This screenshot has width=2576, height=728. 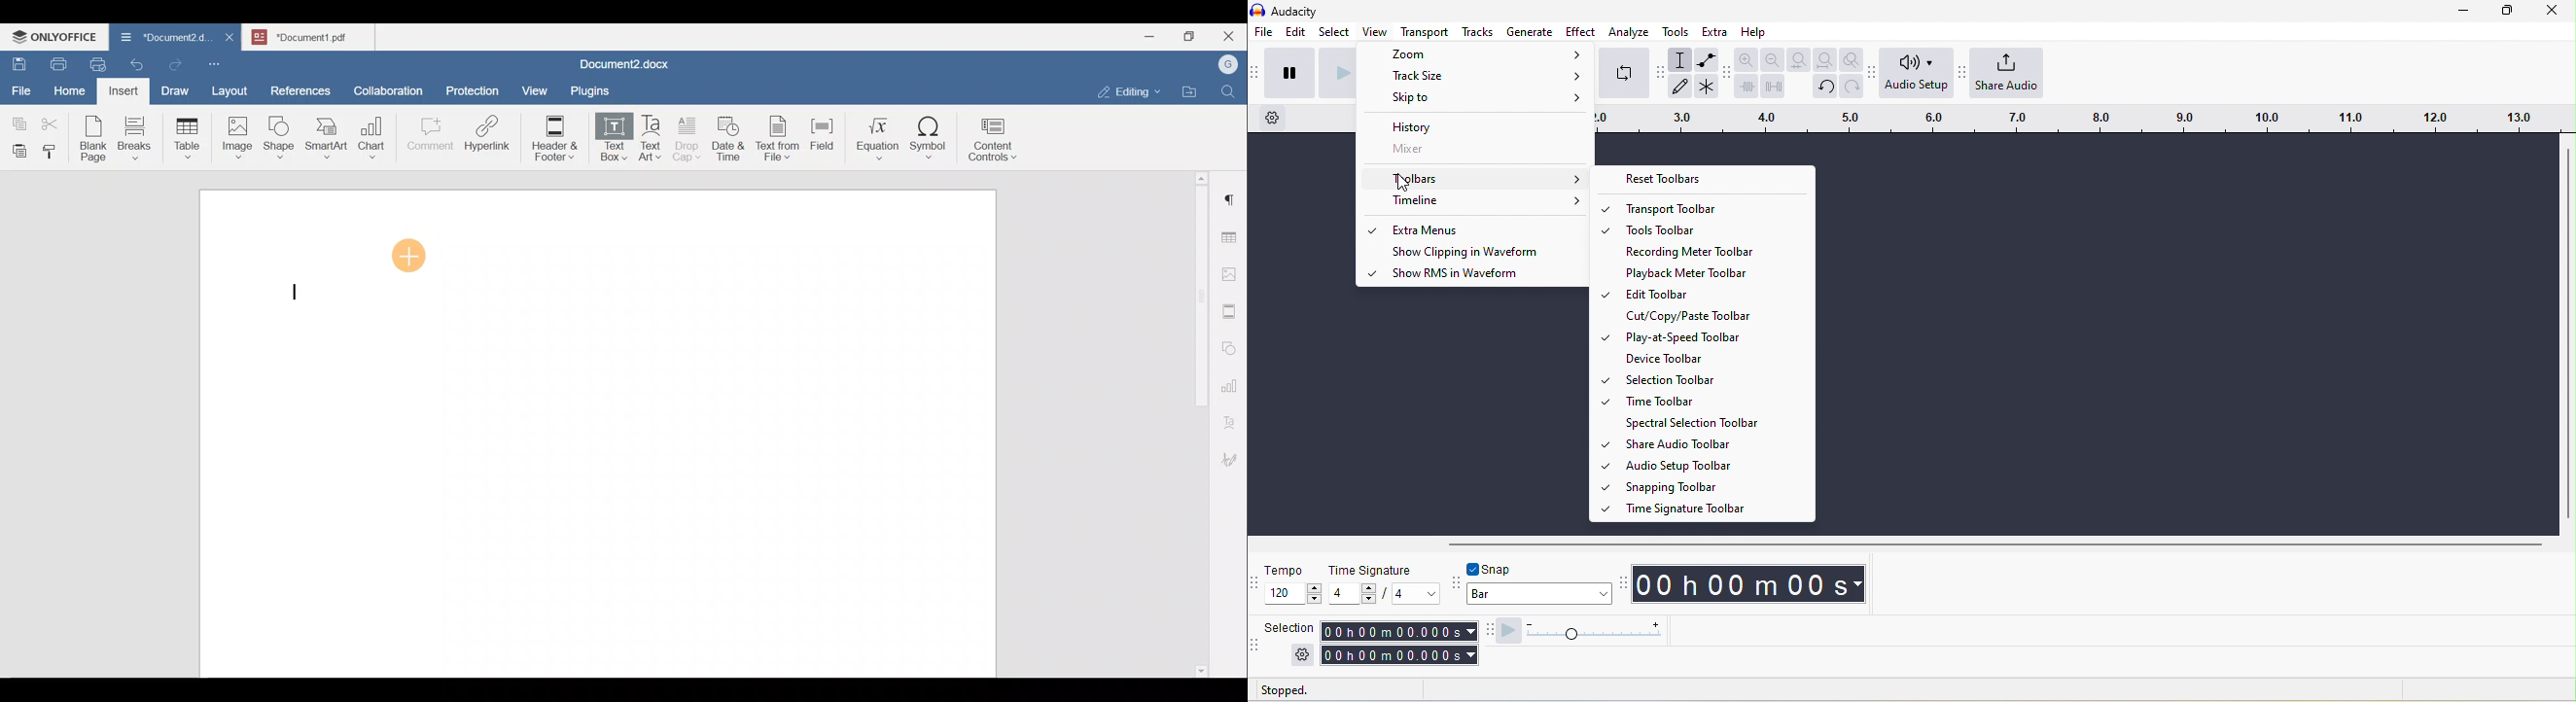 What do you see at coordinates (2463, 11) in the screenshot?
I see `minimize` at bounding box center [2463, 11].